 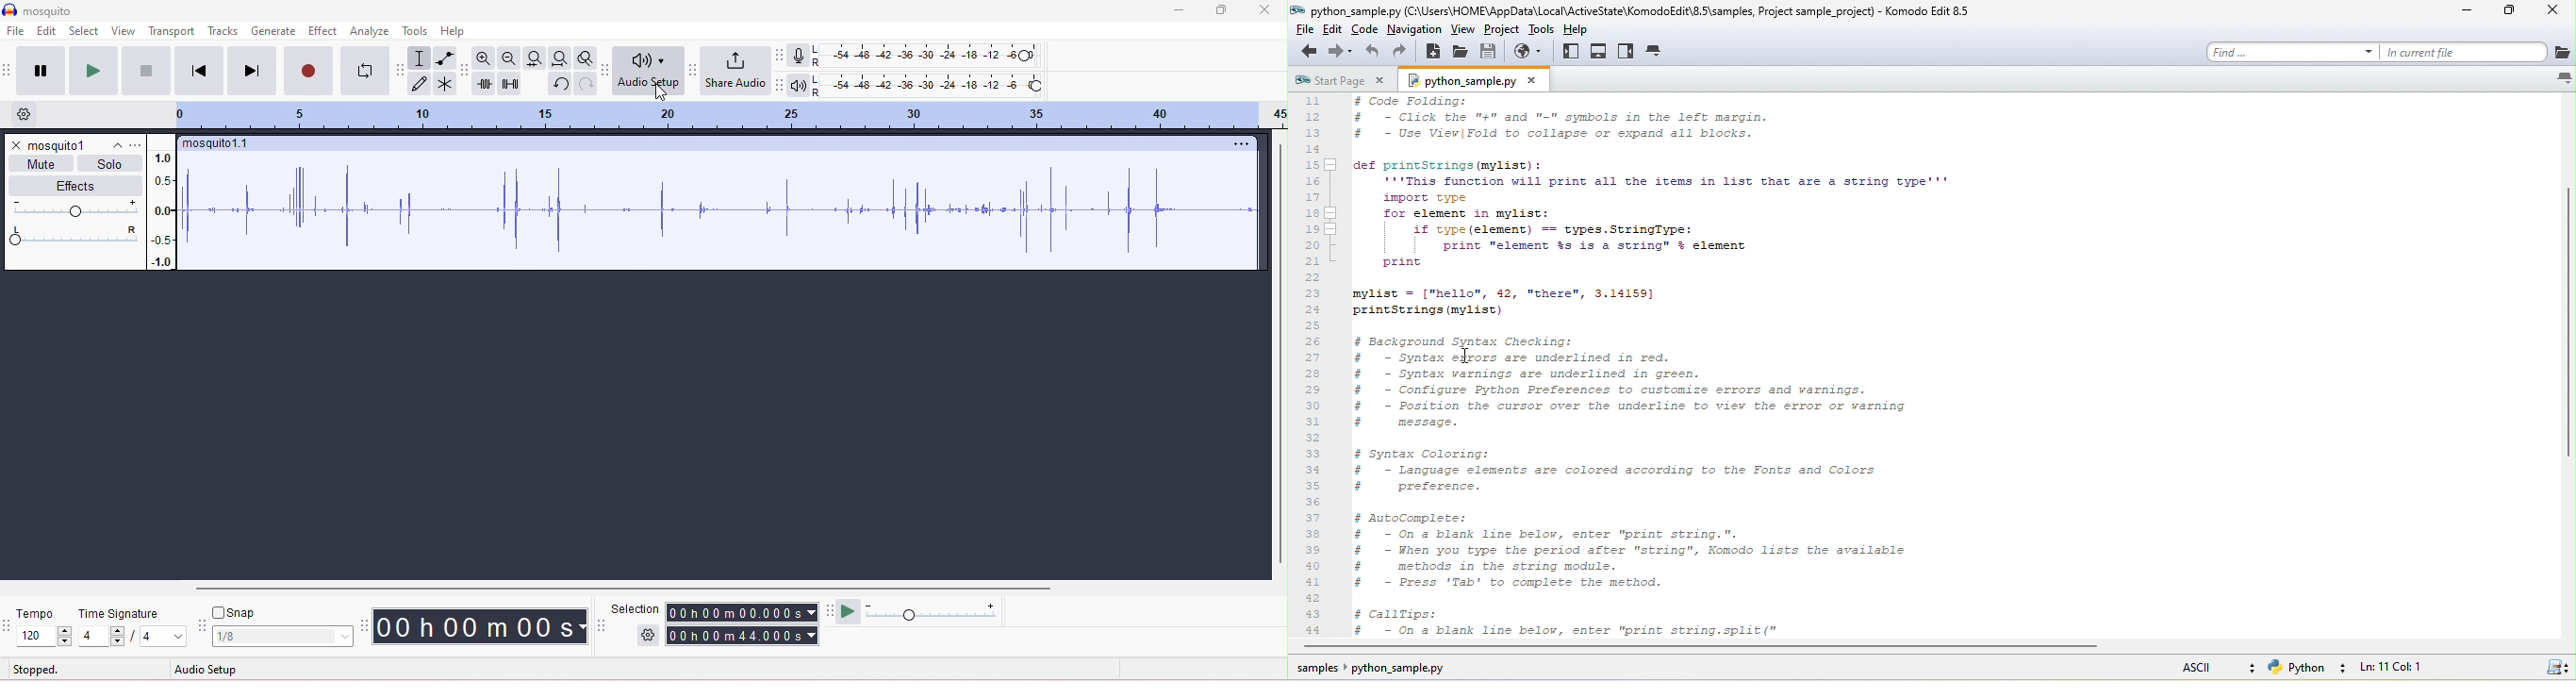 What do you see at coordinates (91, 70) in the screenshot?
I see `play` at bounding box center [91, 70].